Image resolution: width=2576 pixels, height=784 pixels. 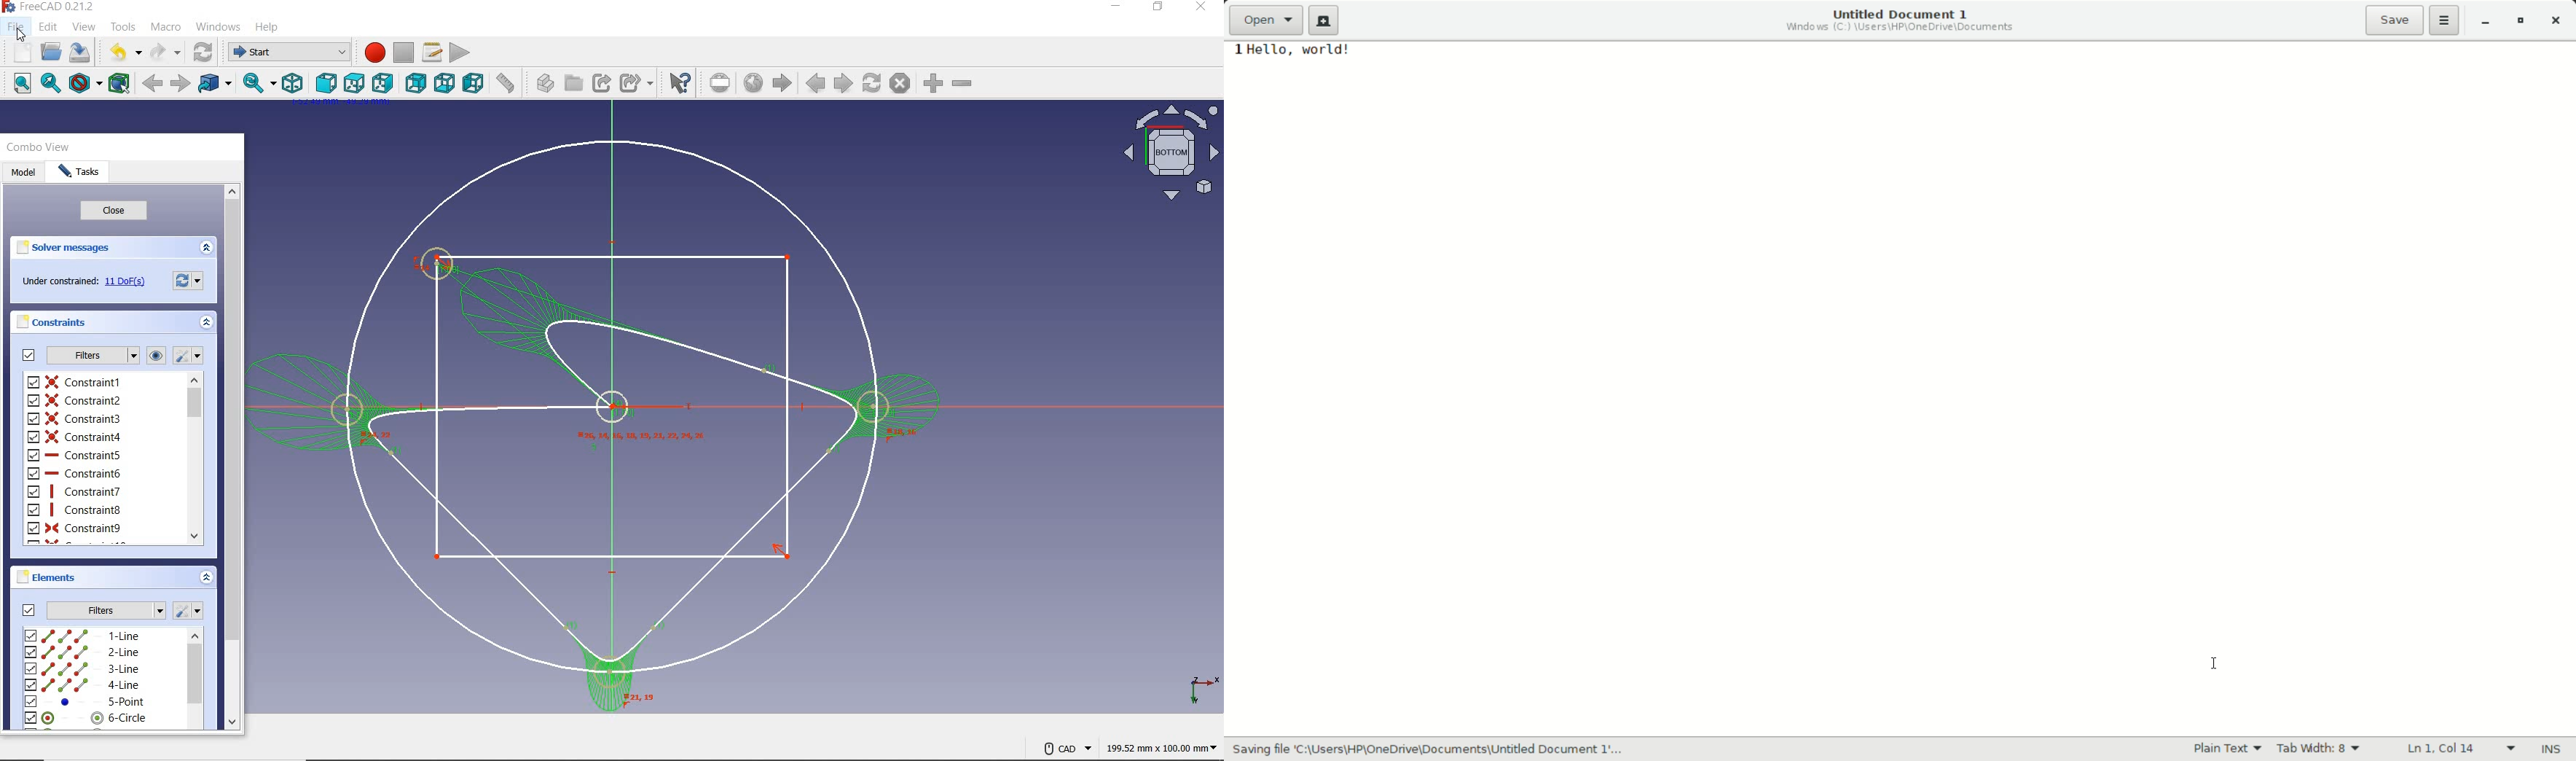 I want to click on bottom, so click(x=446, y=85).